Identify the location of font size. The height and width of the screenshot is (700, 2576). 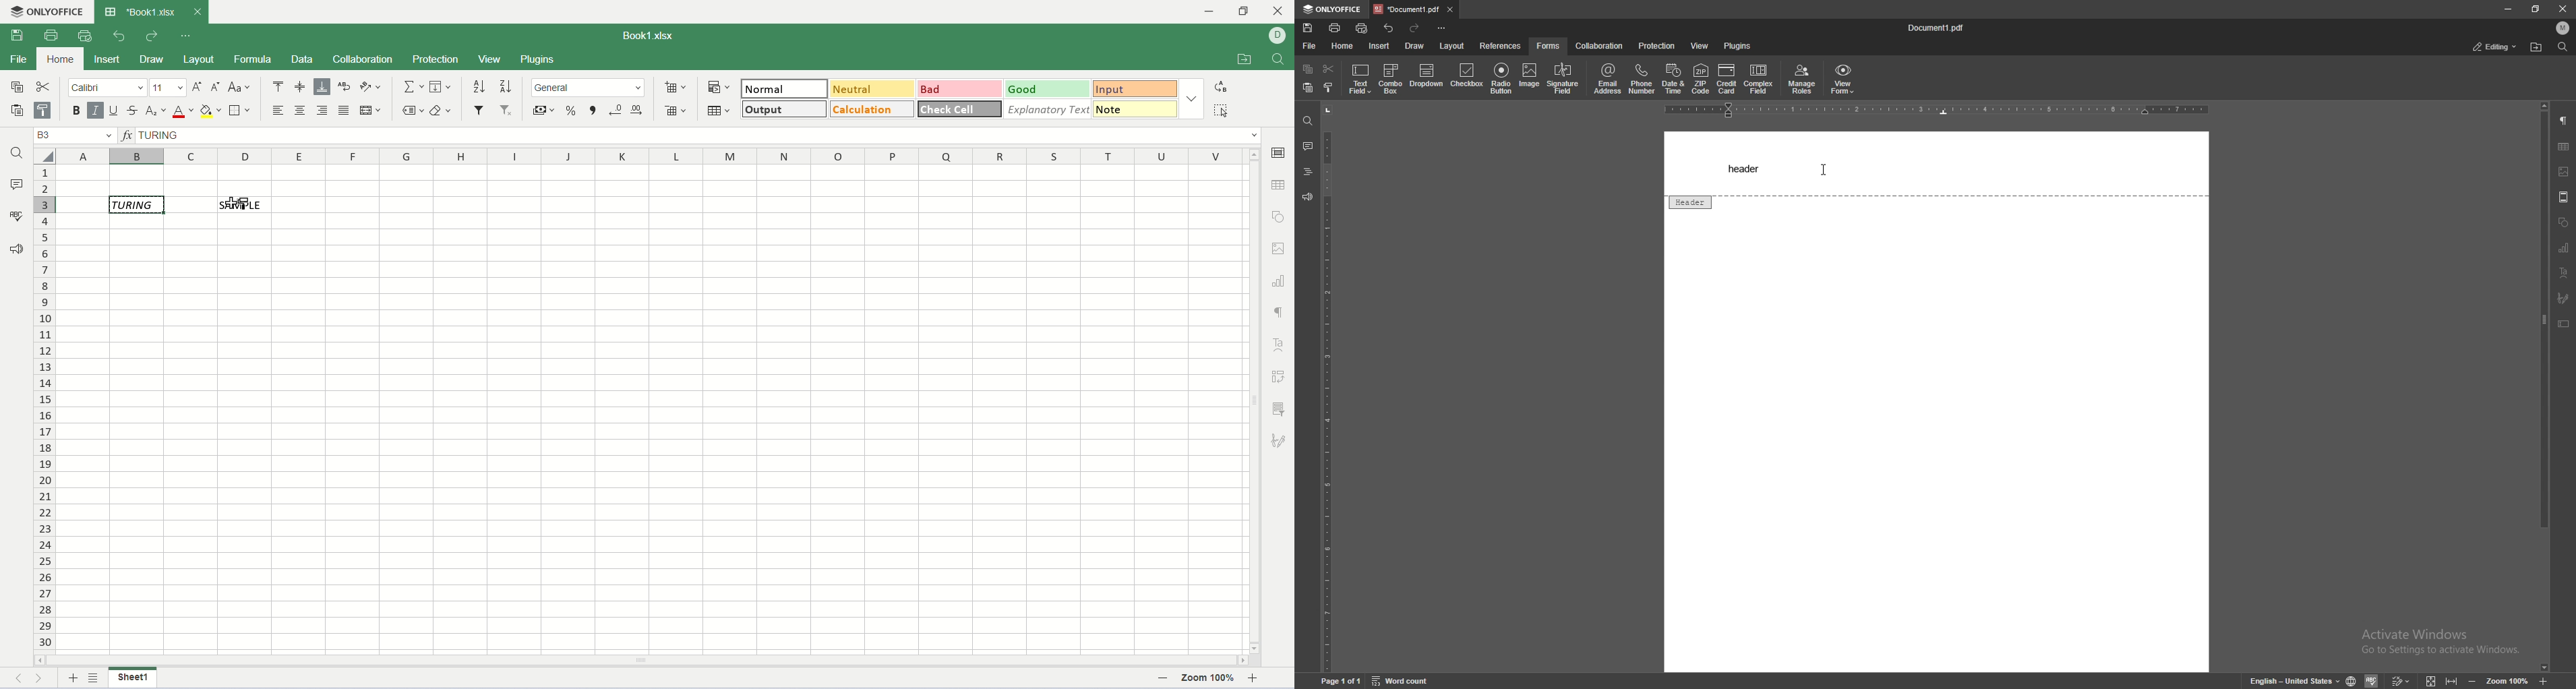
(169, 87).